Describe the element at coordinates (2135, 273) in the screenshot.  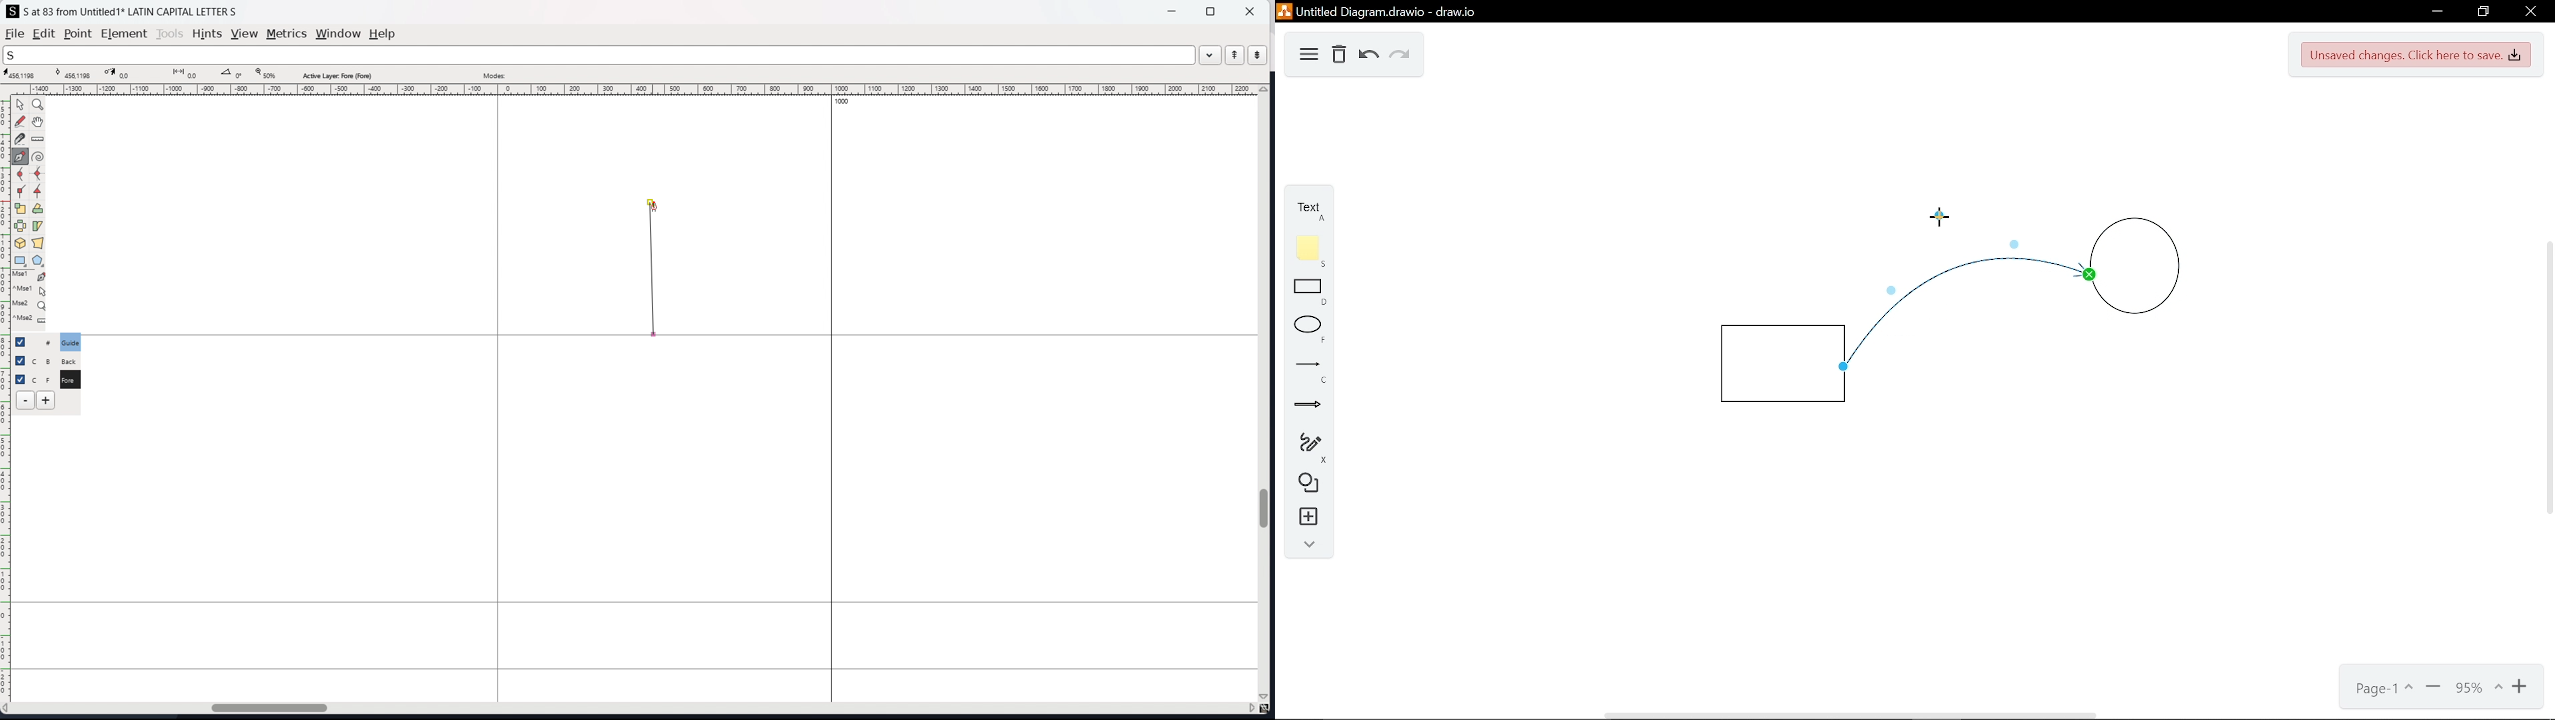
I see `Circle` at that location.